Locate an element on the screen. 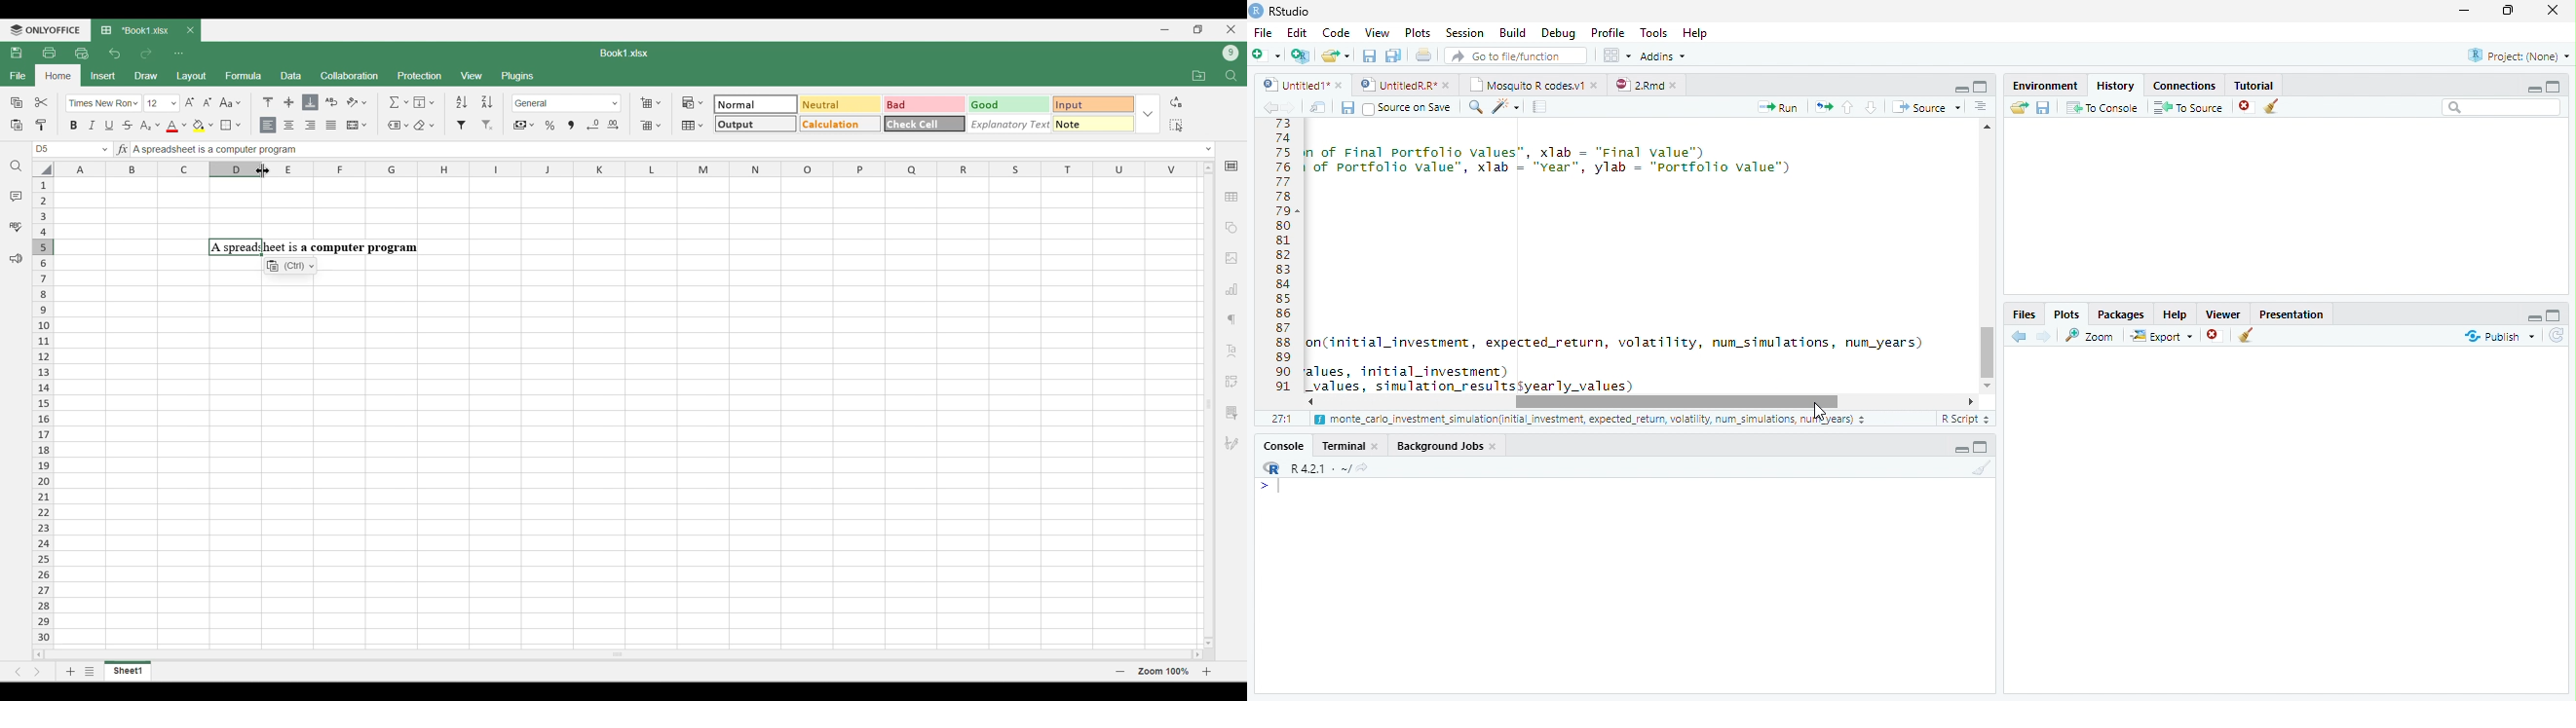 This screenshot has height=728, width=2576. Layout menu is located at coordinates (192, 77).